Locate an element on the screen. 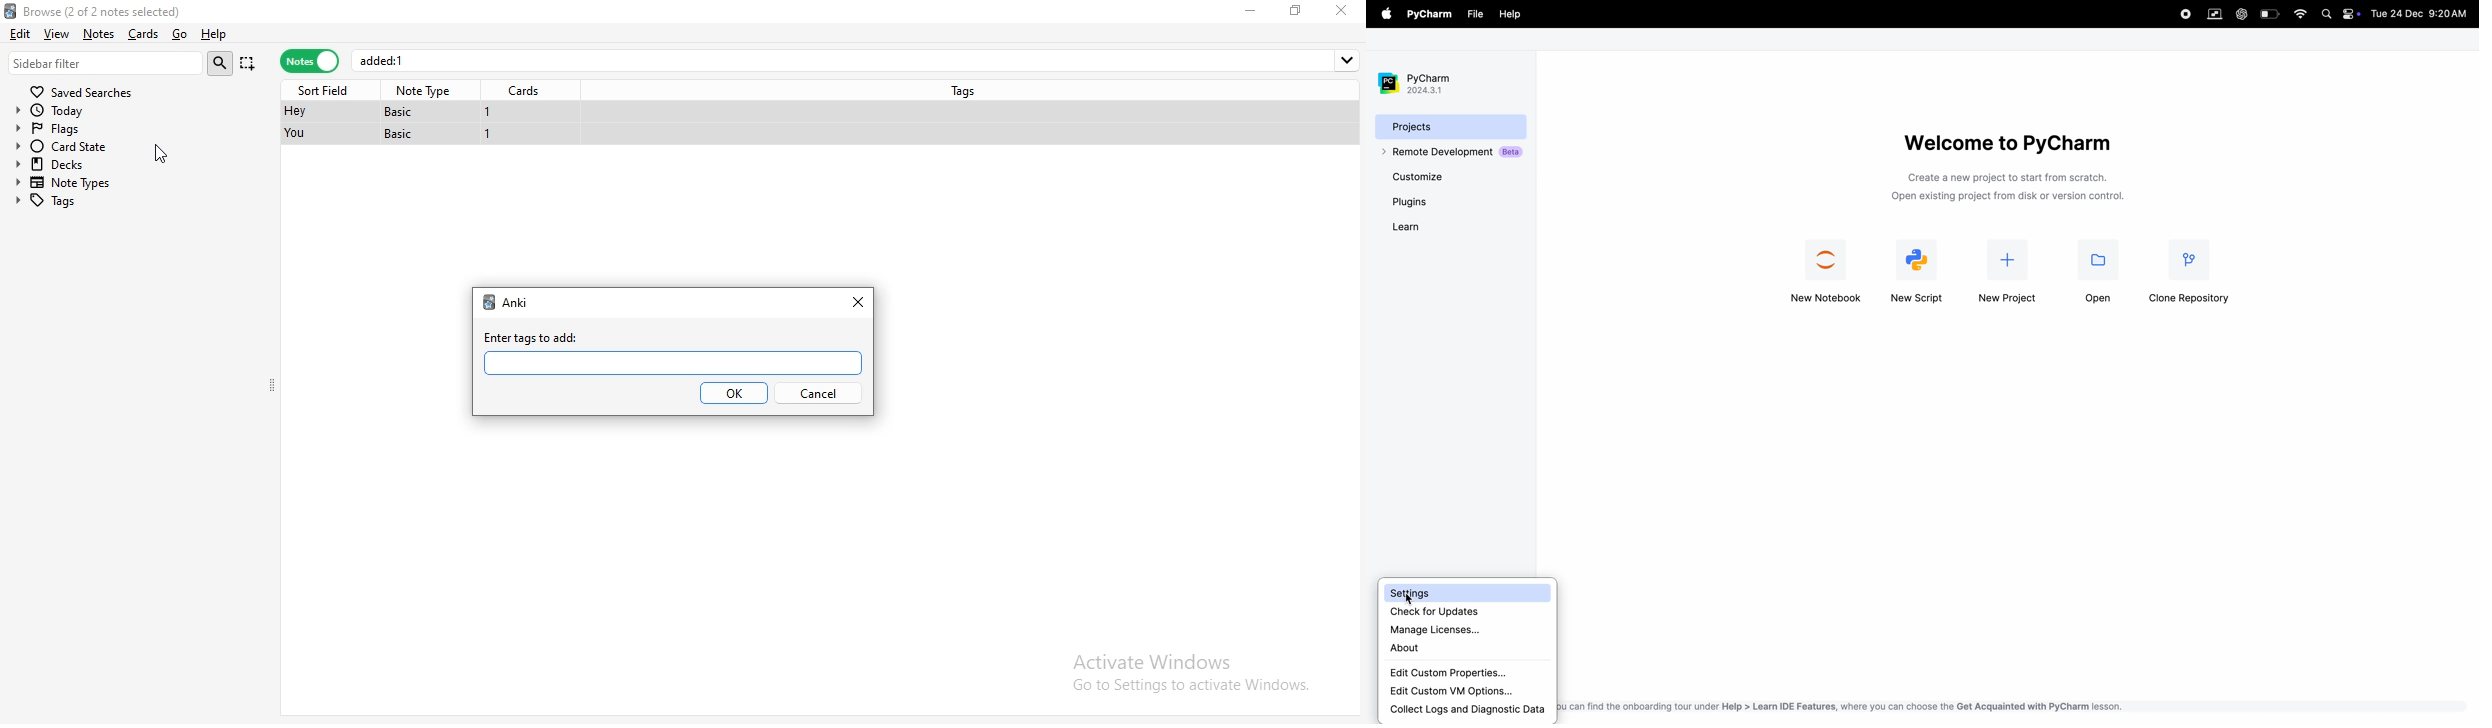 This screenshot has height=728, width=2492. welcome to pycharm is located at coordinates (2006, 142).